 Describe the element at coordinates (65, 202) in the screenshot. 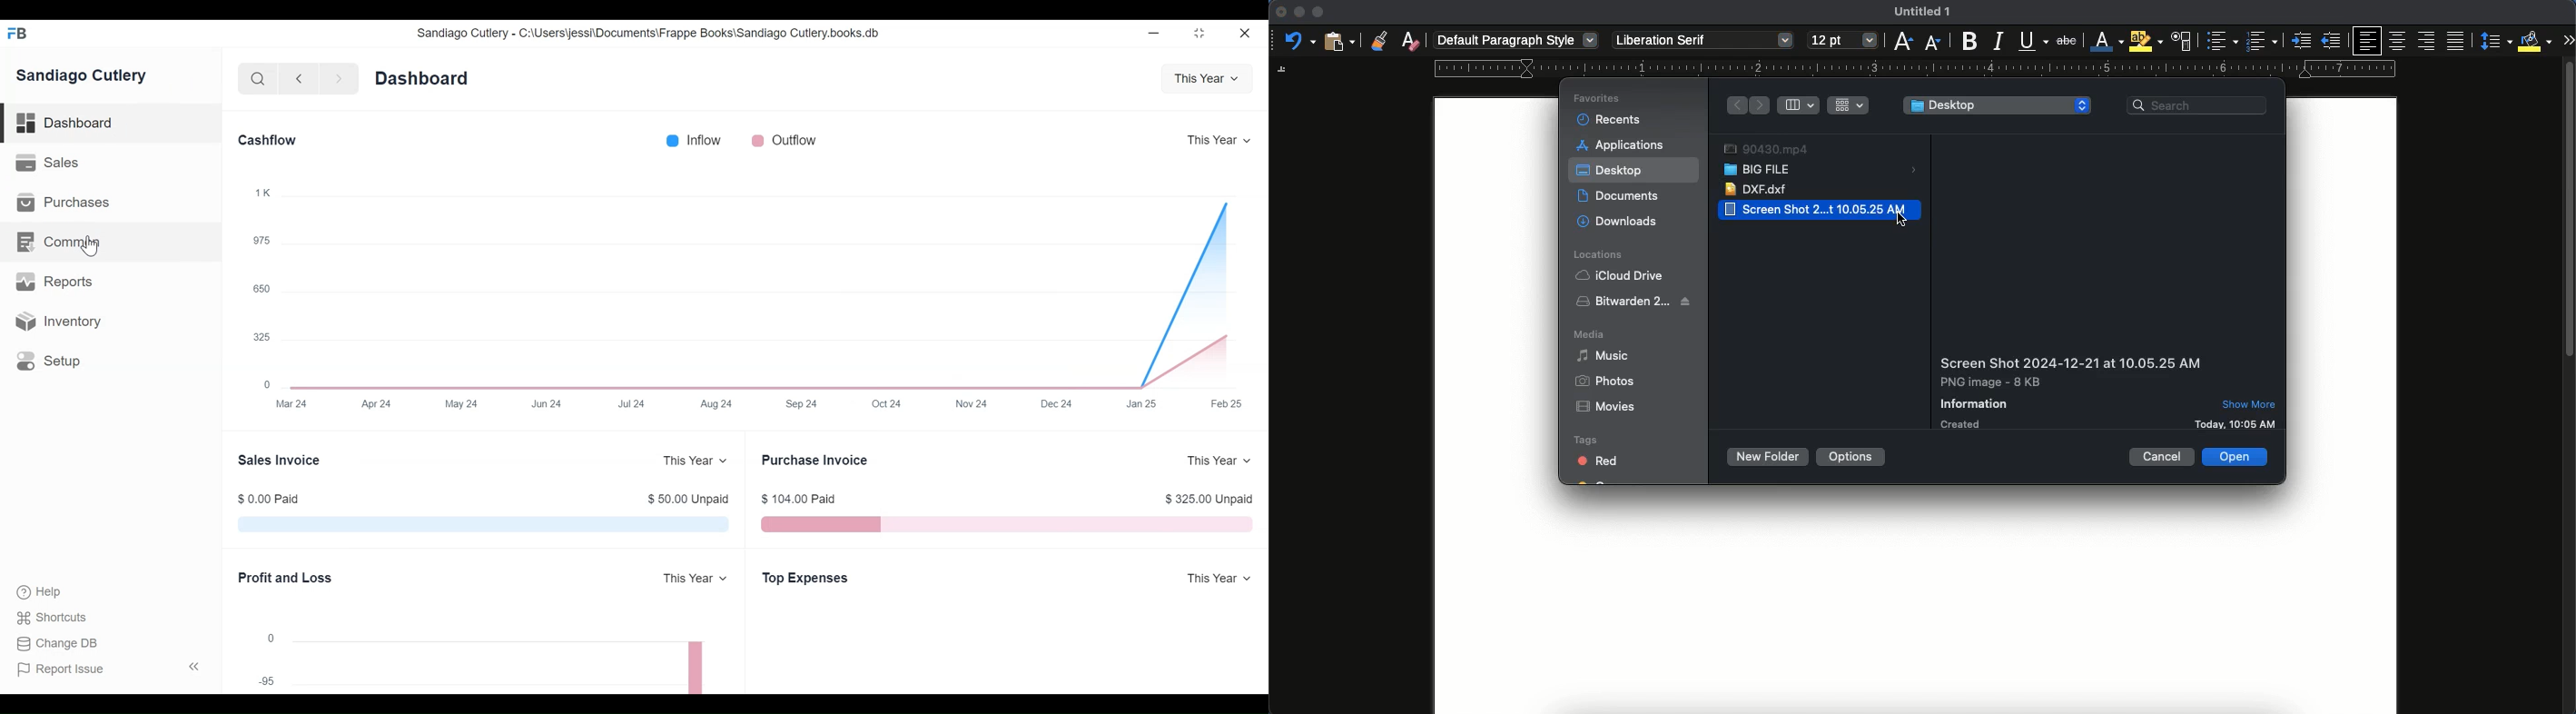

I see `Purchases` at that location.